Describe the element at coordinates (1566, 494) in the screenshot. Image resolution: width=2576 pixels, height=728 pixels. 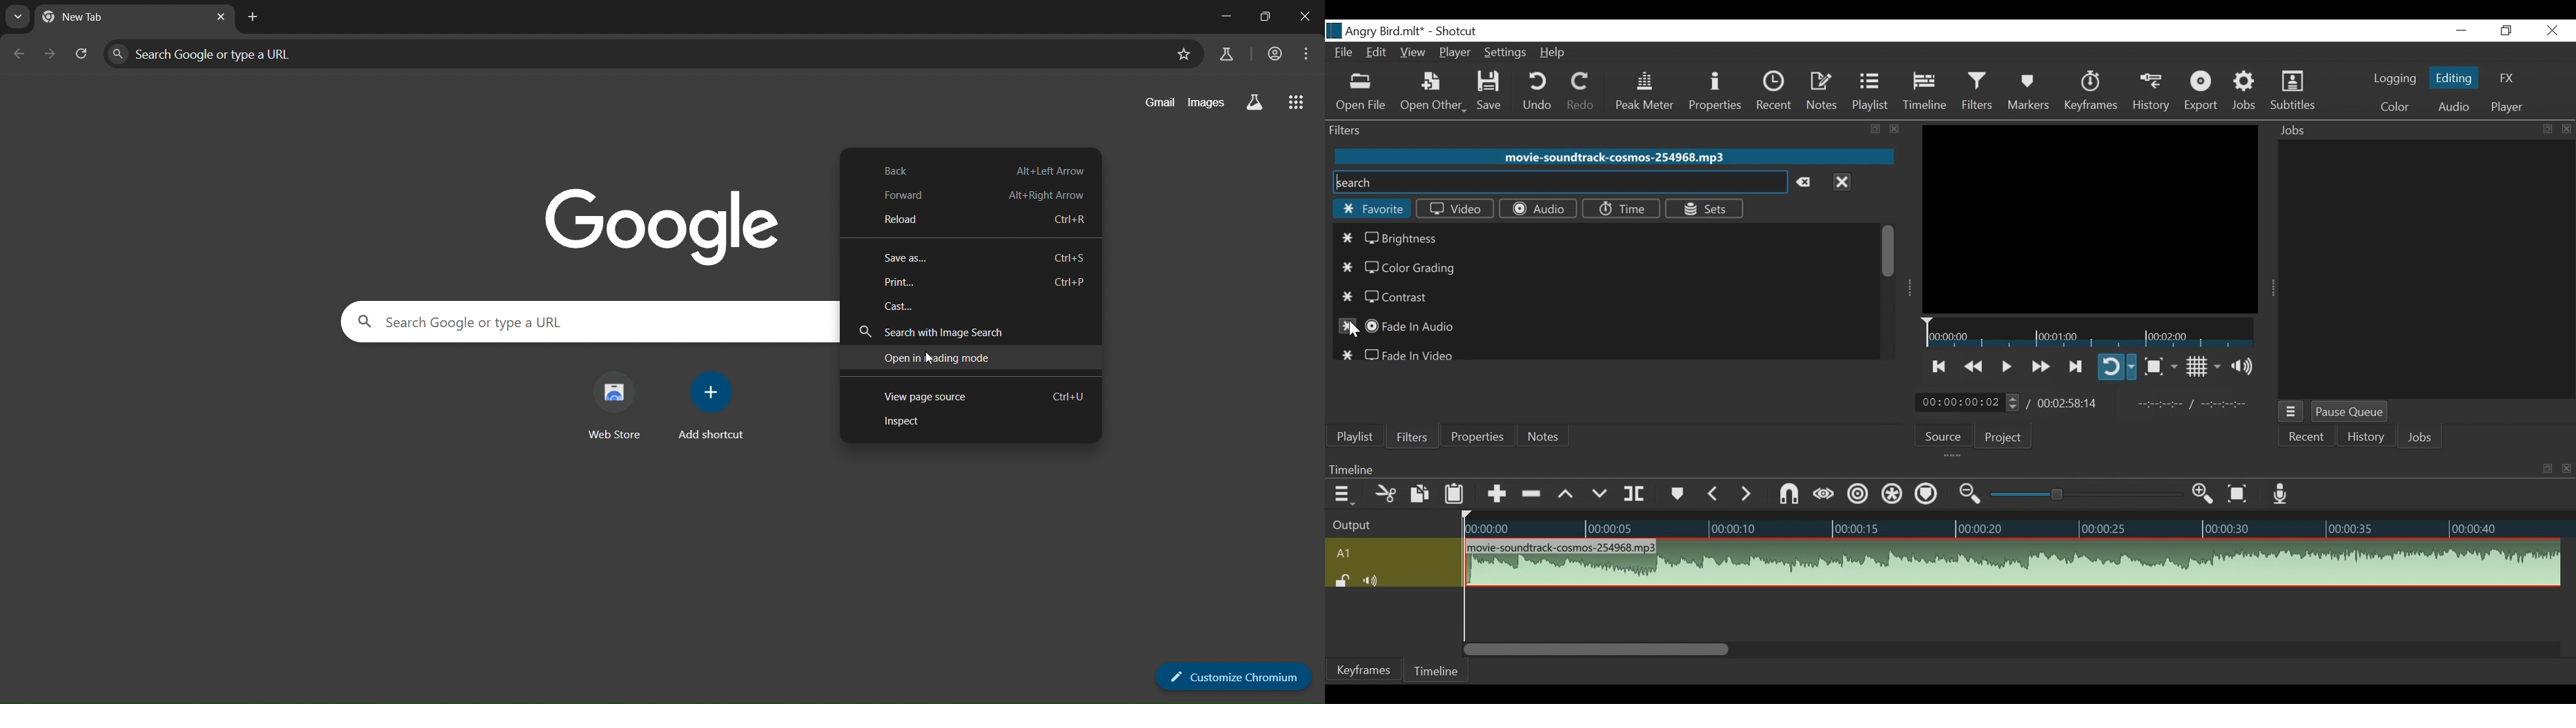
I see `Lift` at that location.